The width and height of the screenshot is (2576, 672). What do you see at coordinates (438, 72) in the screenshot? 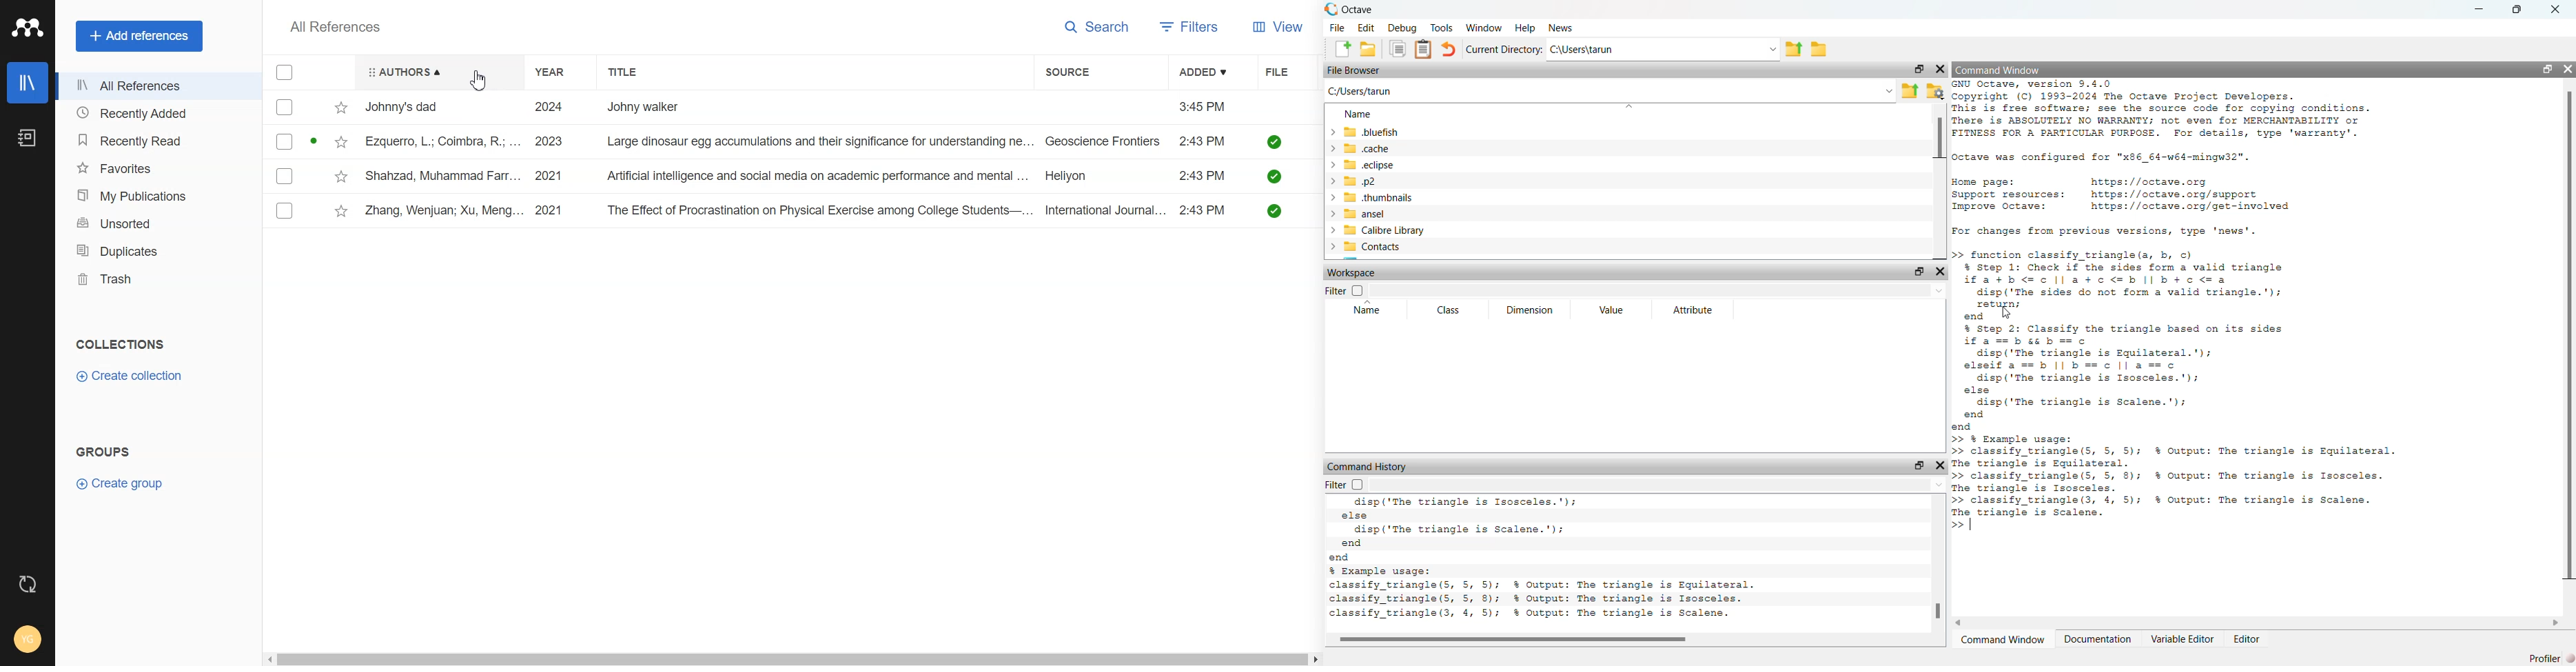
I see `Authors` at bounding box center [438, 72].